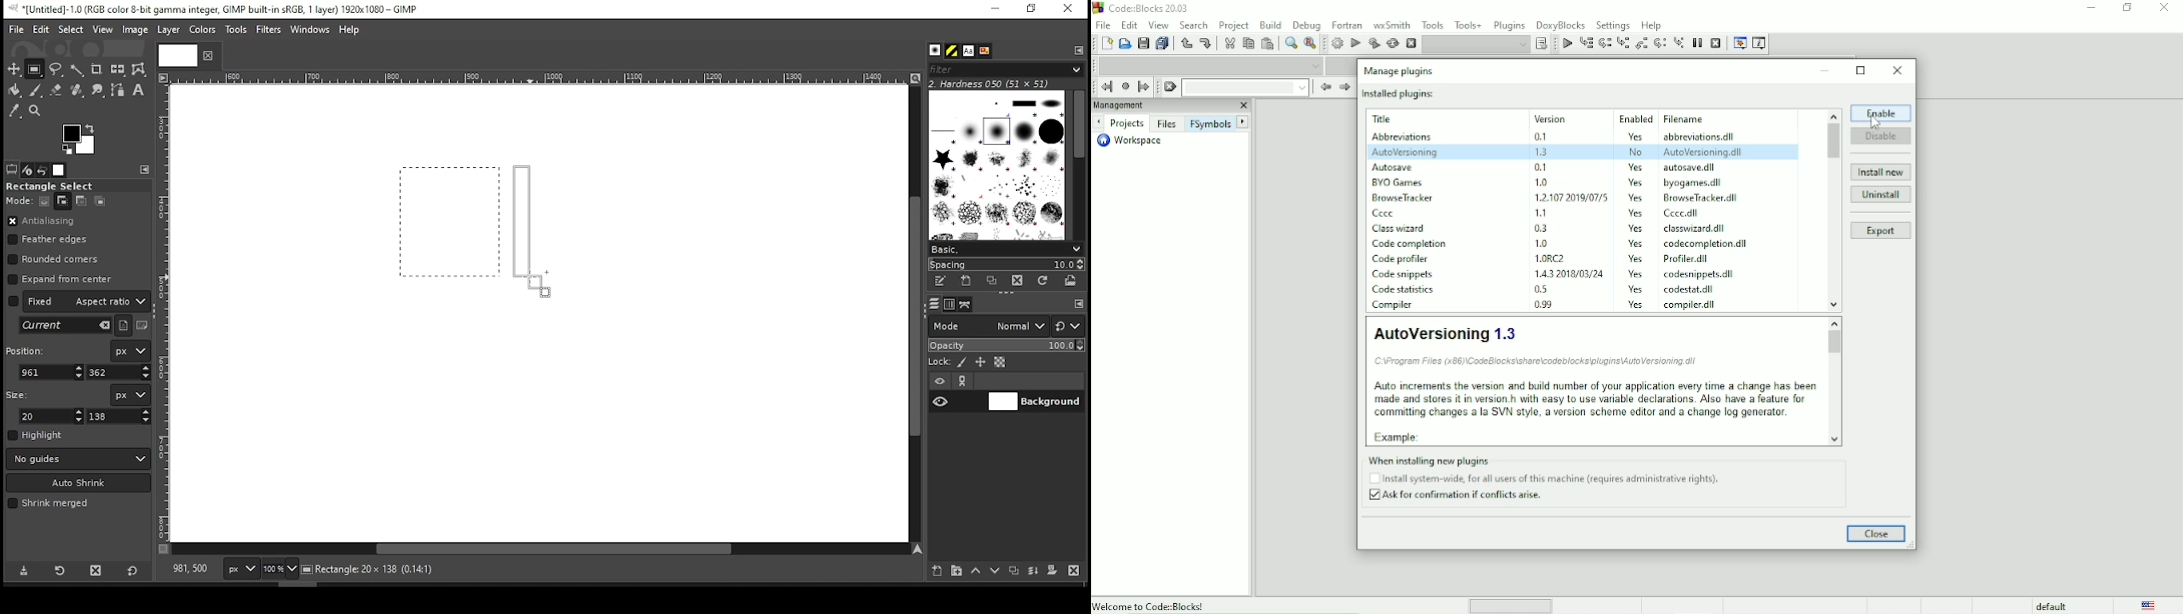 This screenshot has height=616, width=2184. I want to click on file, so click(1708, 245).